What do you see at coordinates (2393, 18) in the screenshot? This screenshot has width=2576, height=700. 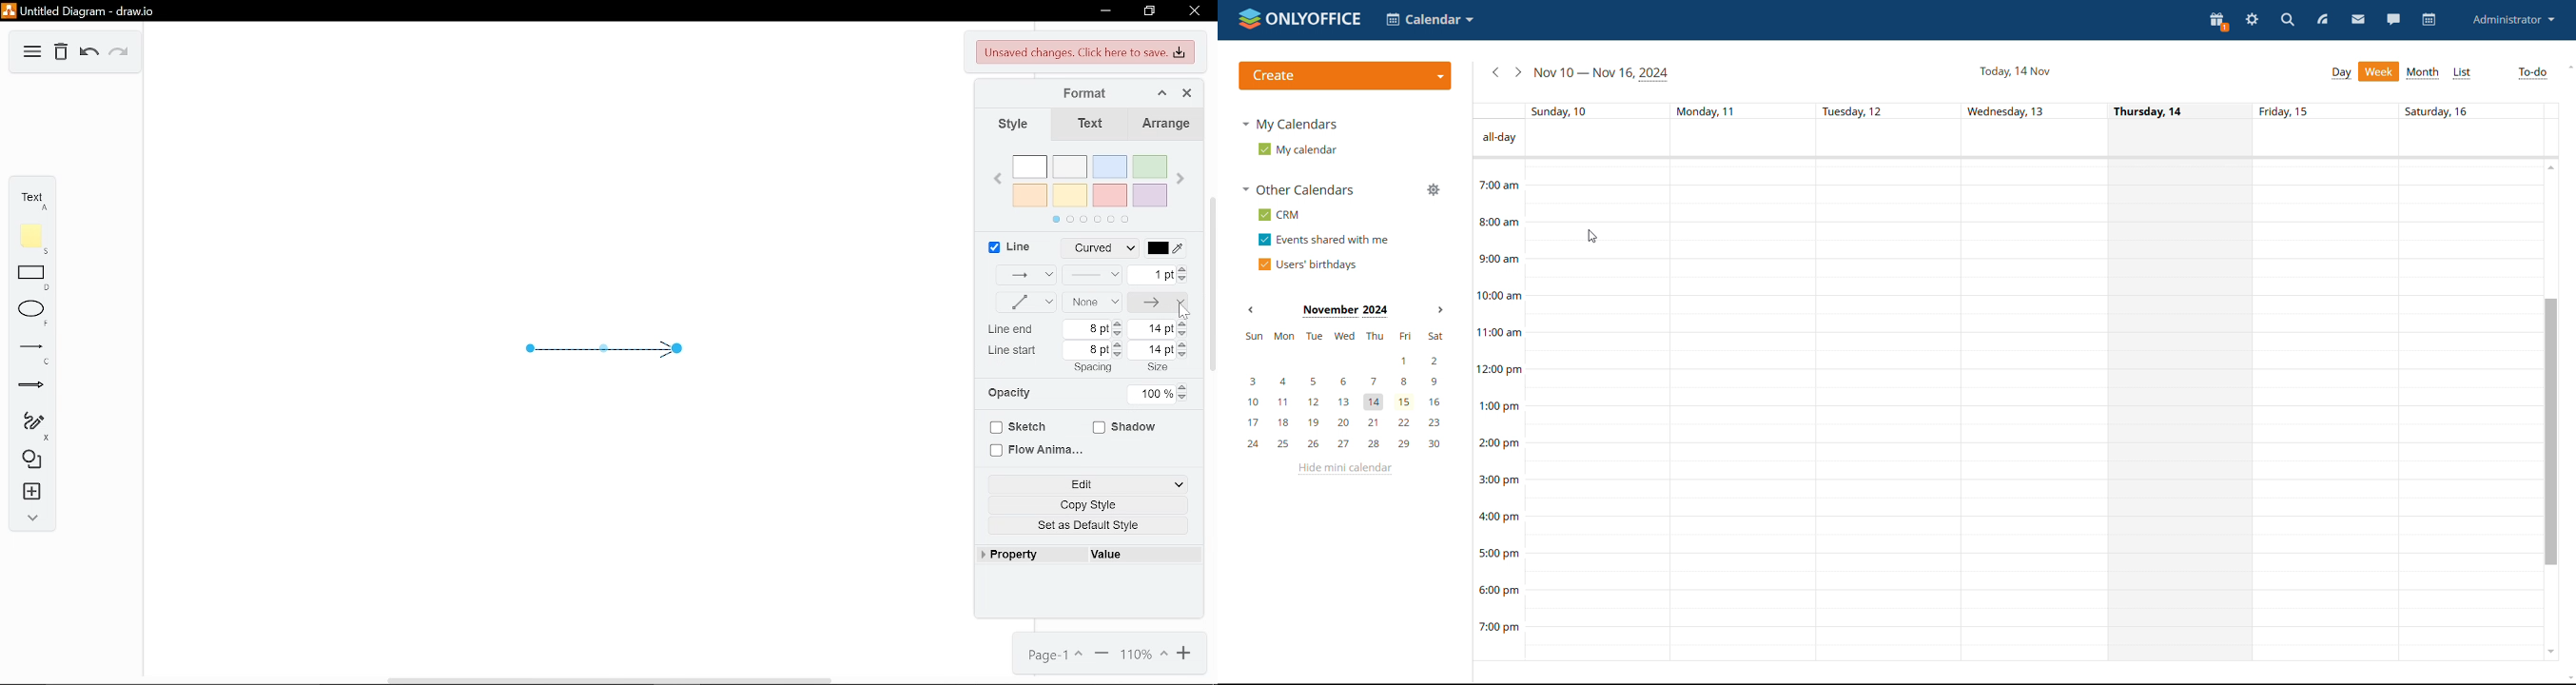 I see `chat` at bounding box center [2393, 18].